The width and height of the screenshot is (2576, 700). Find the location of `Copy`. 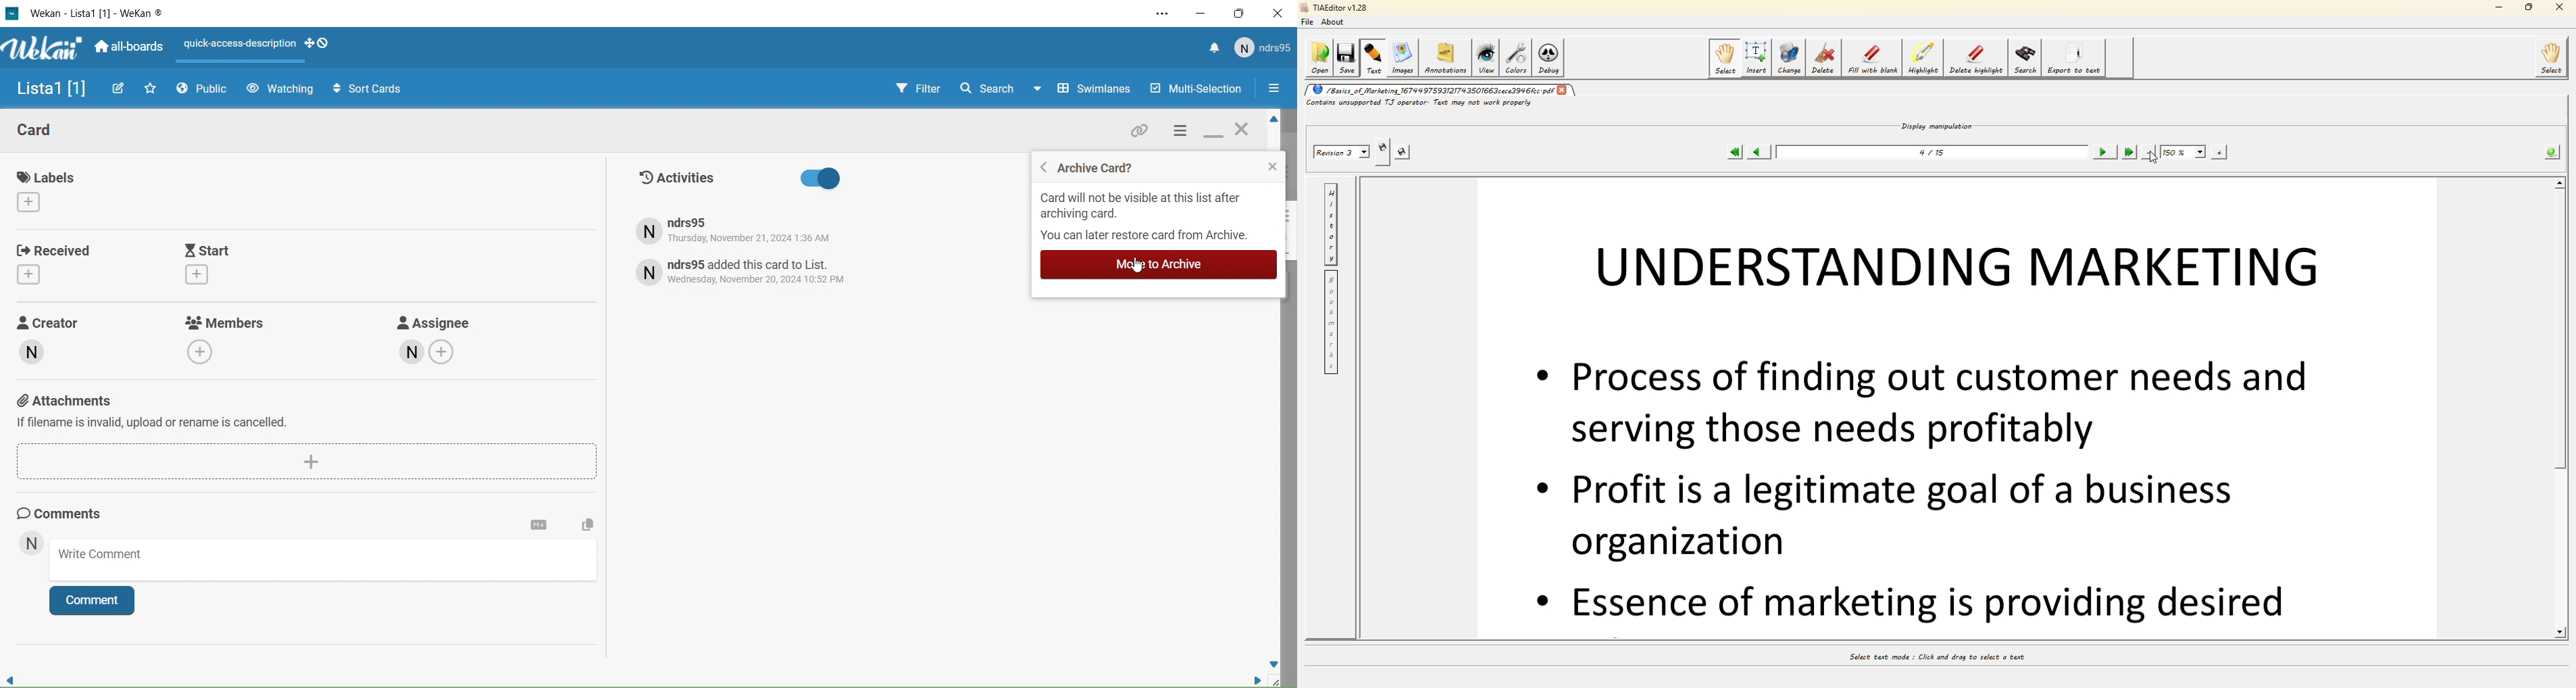

Copy is located at coordinates (585, 518).